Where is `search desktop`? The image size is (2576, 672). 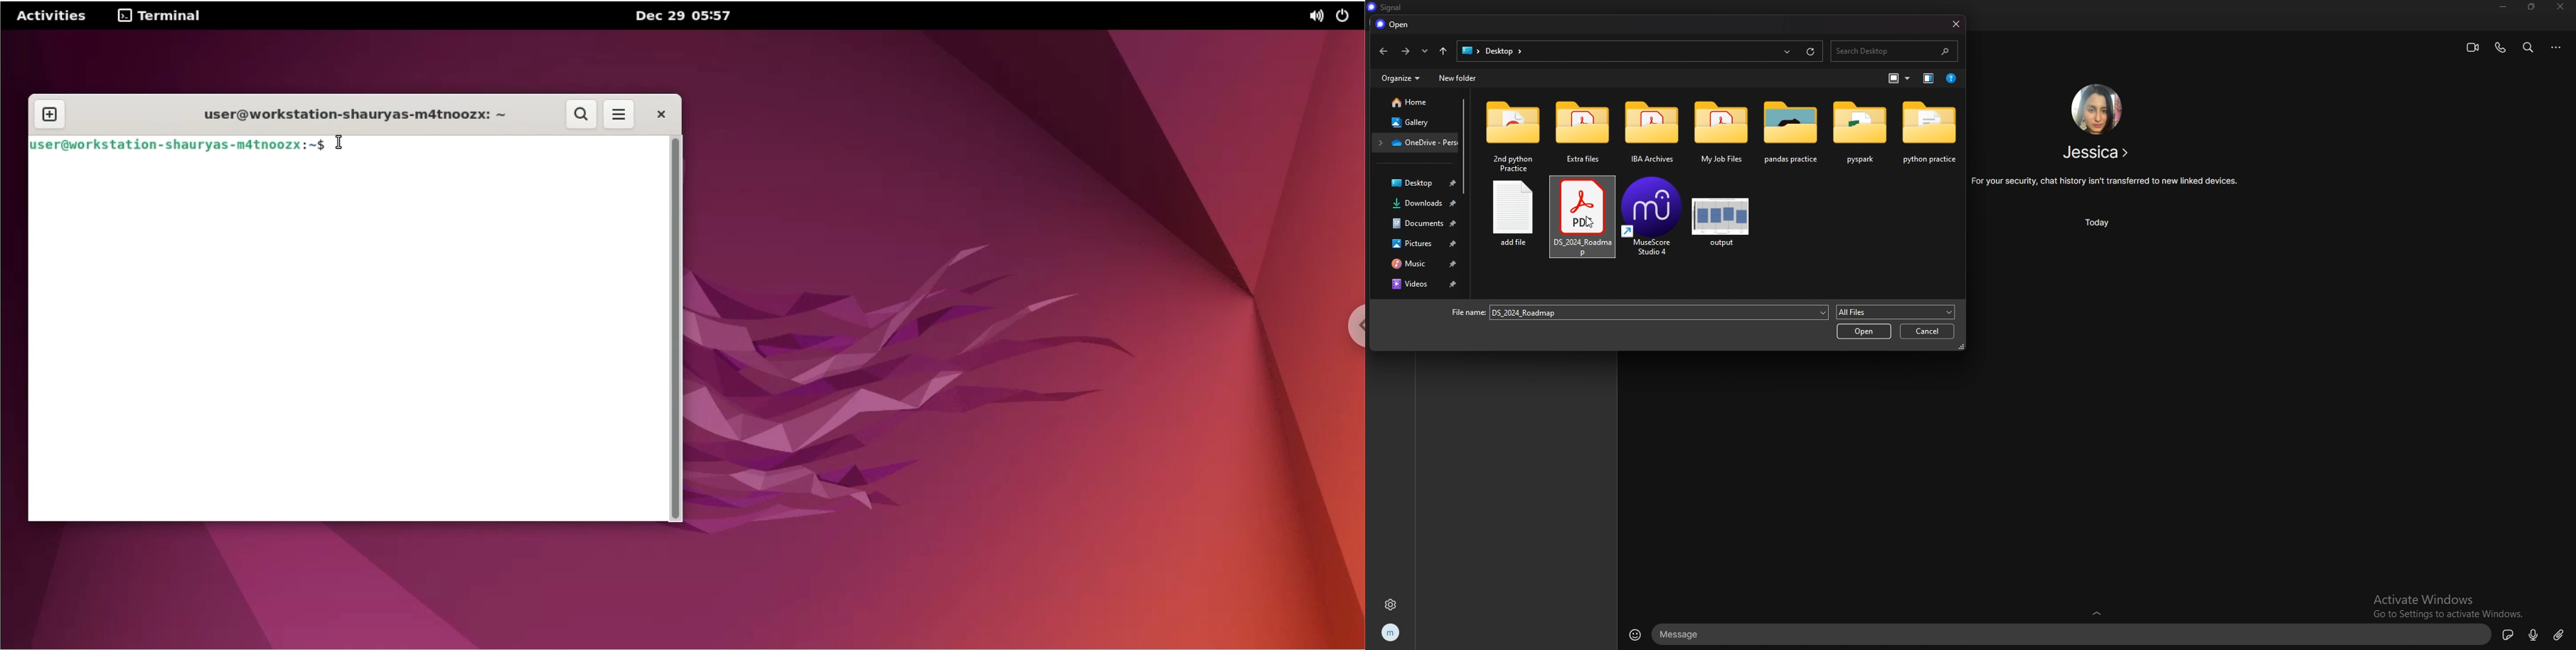 search desktop is located at coordinates (1893, 51).